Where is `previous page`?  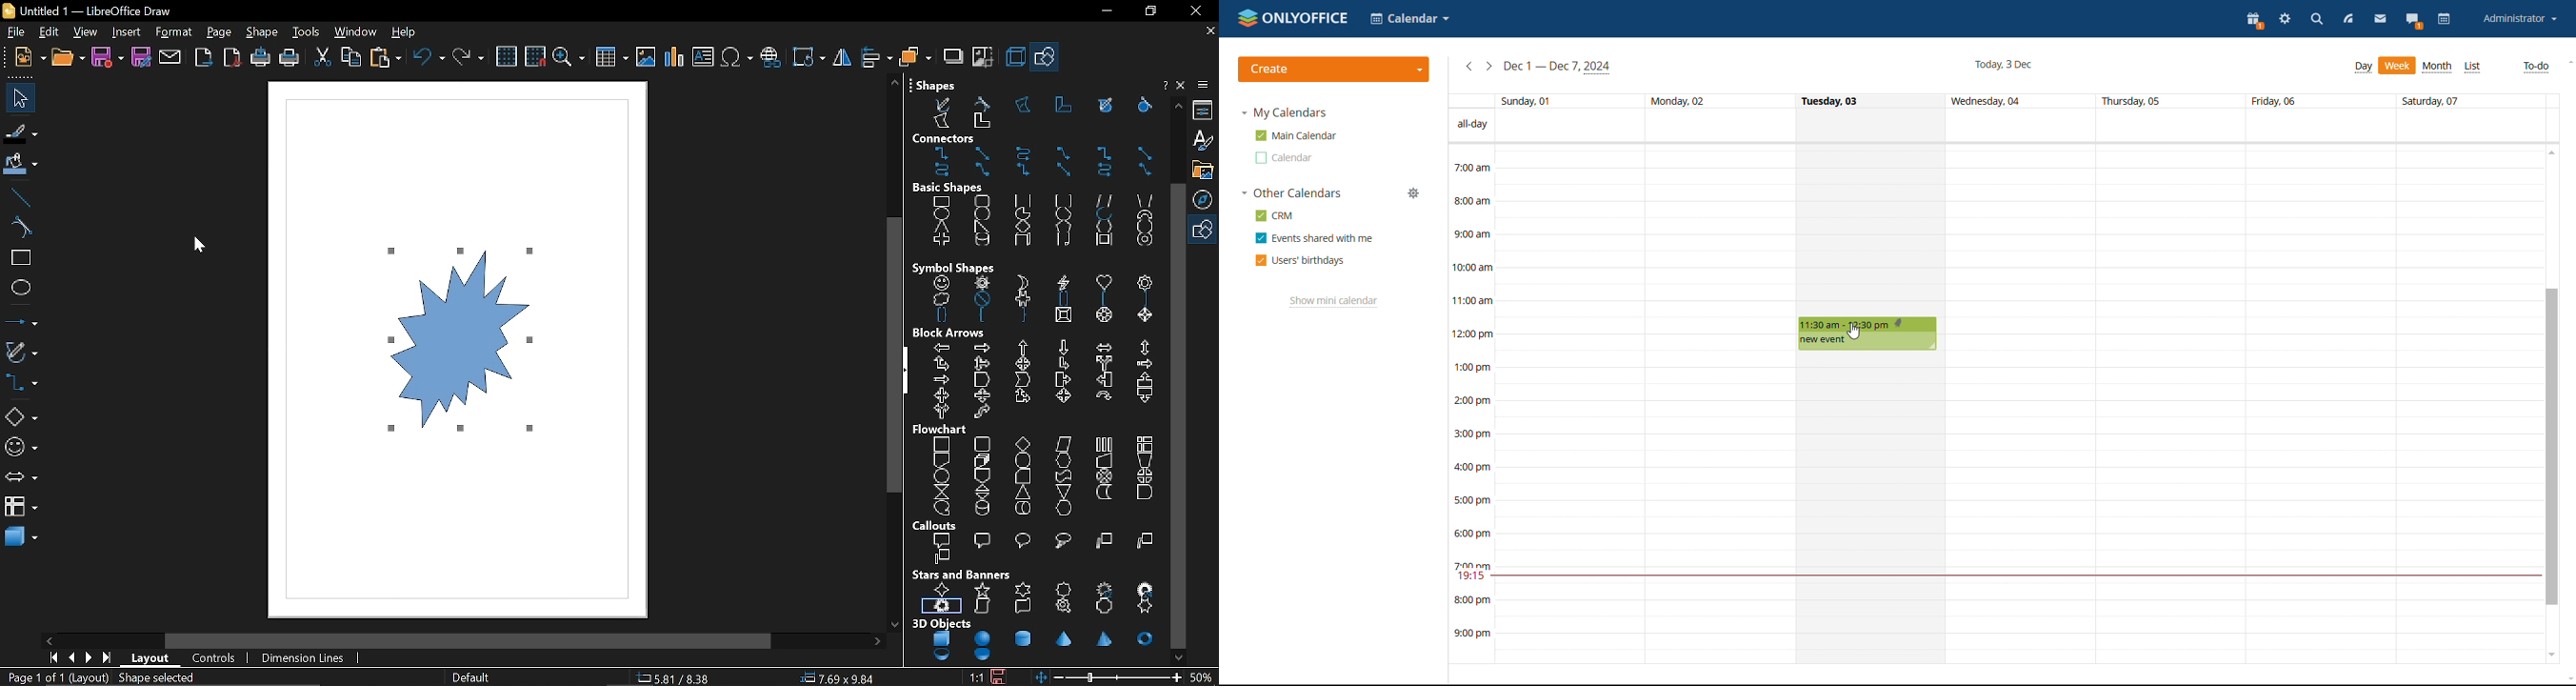
previous page is located at coordinates (71, 658).